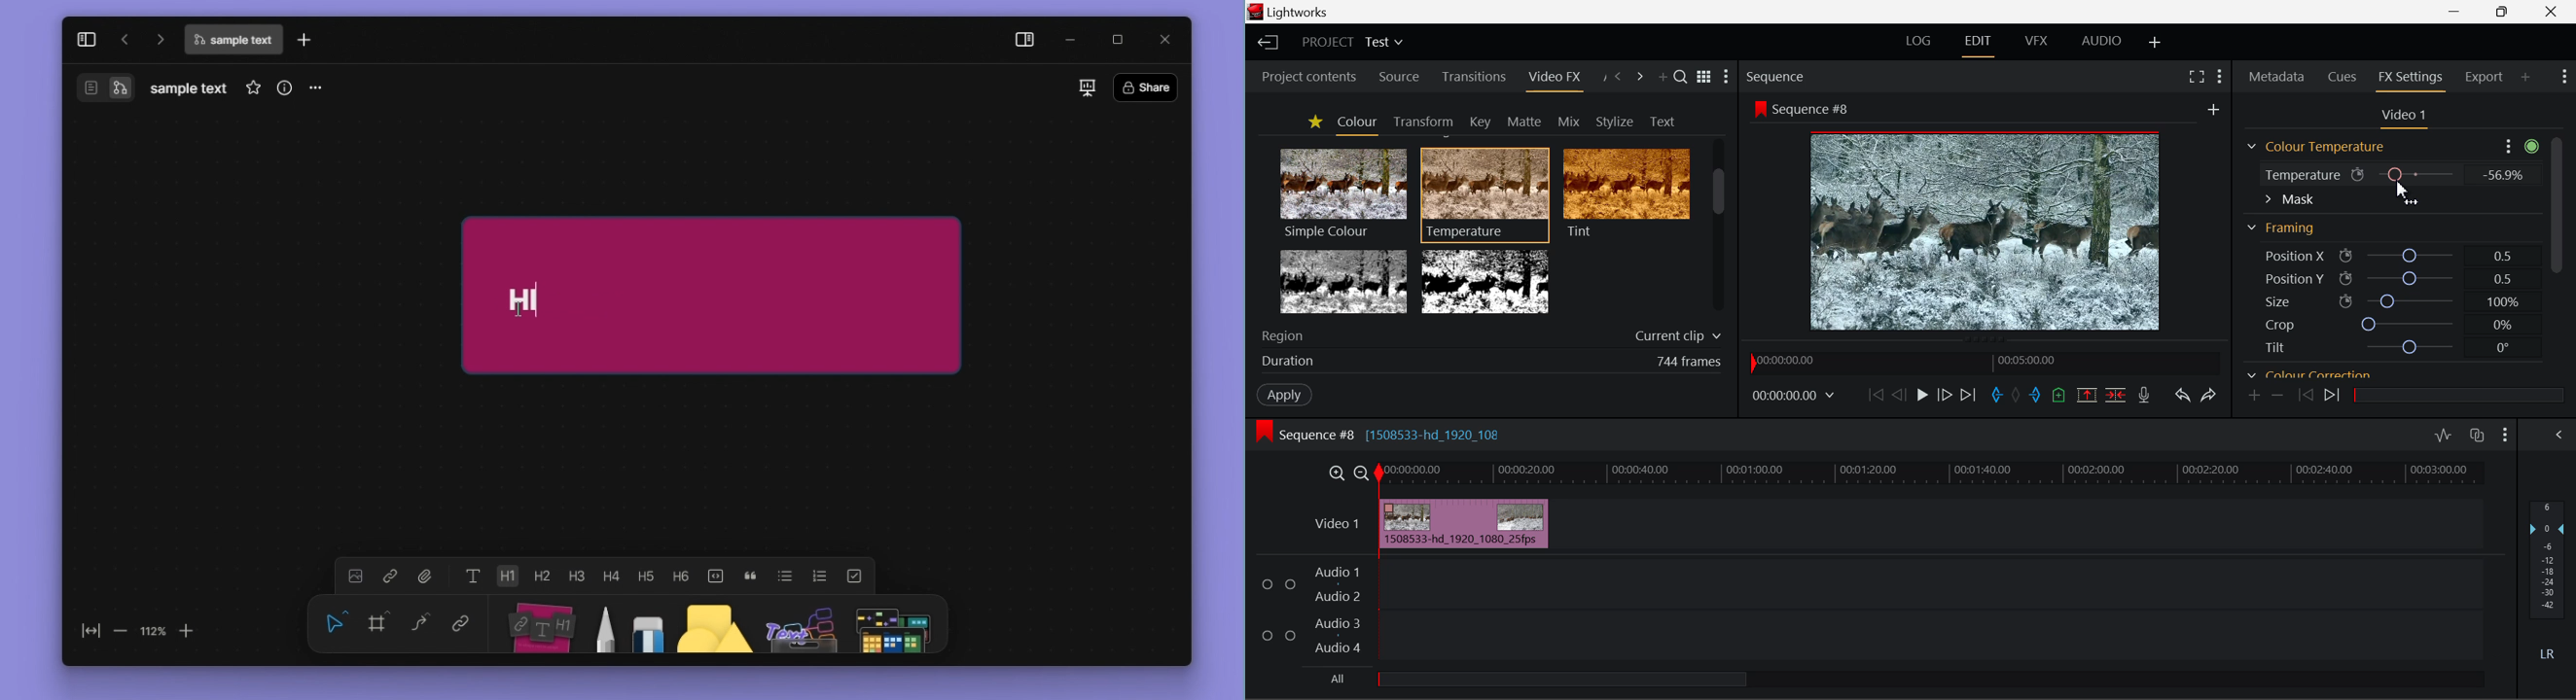 The image size is (2576, 700). Describe the element at coordinates (2195, 79) in the screenshot. I see `Full Screen` at that location.